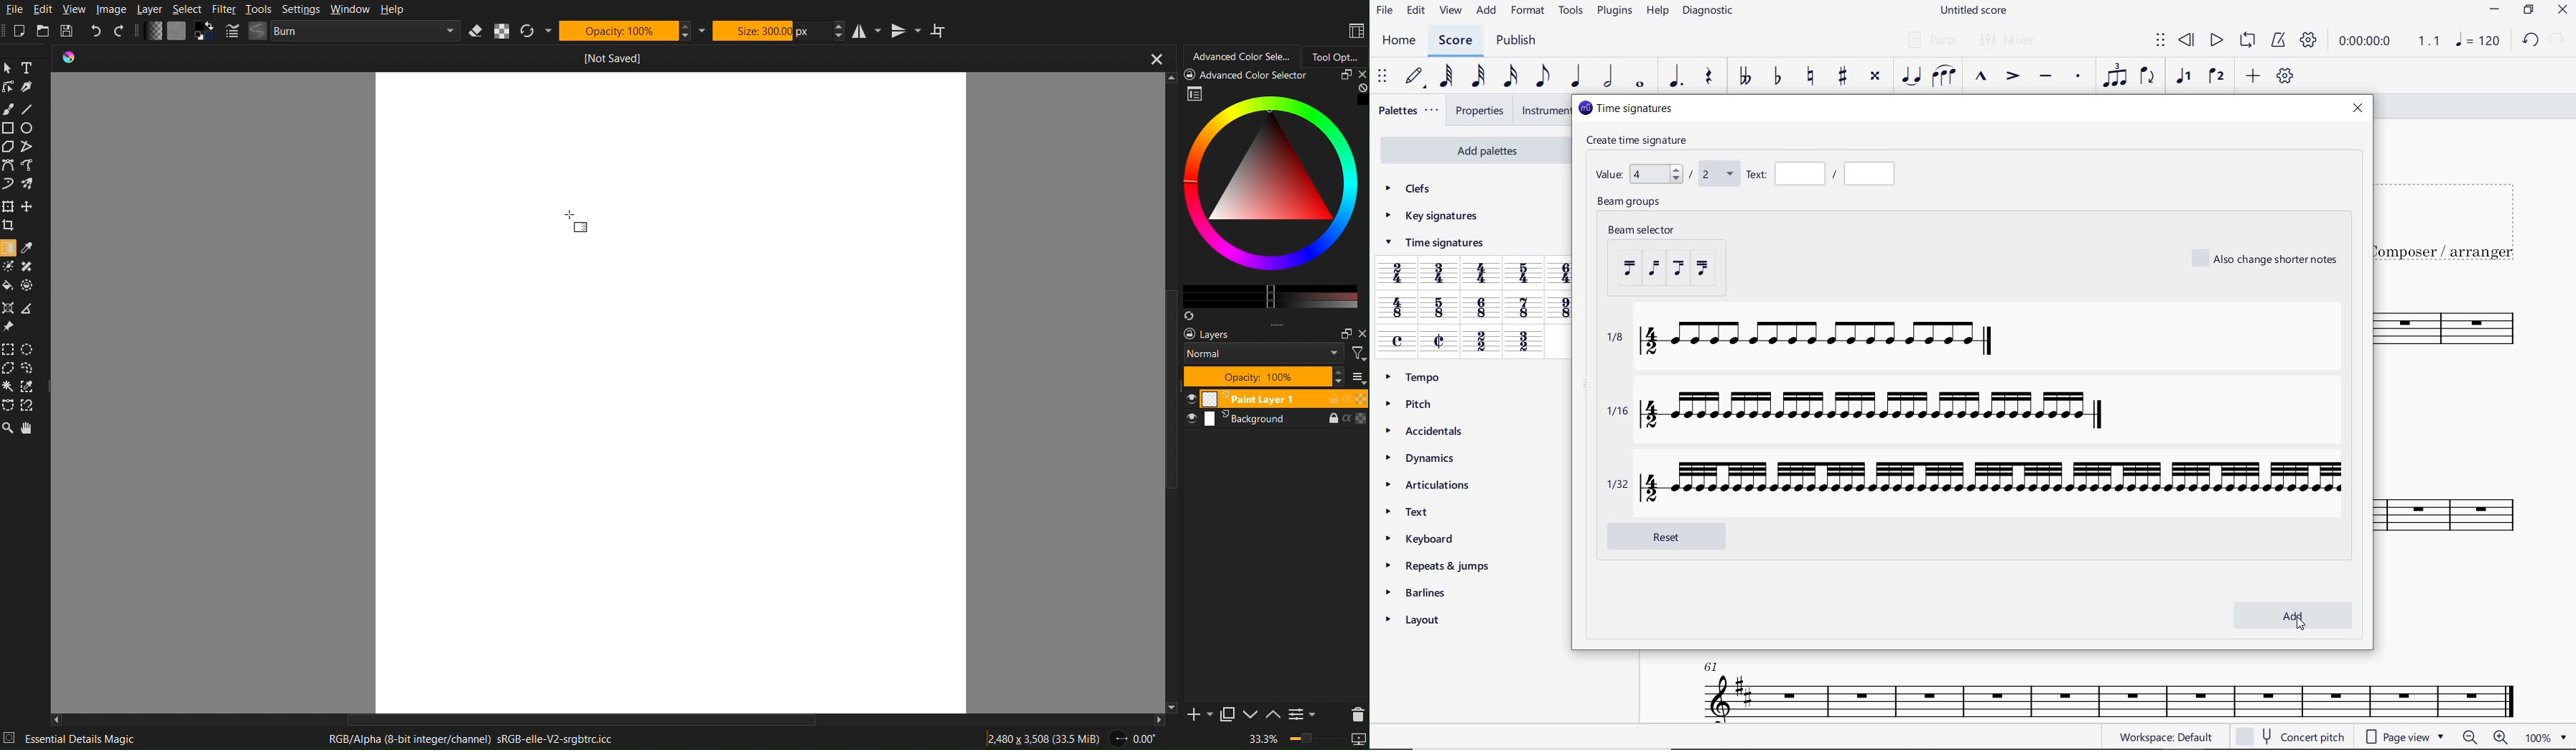 The height and width of the screenshot is (756, 2576). Describe the element at coordinates (1943, 76) in the screenshot. I see `SLUR` at that location.